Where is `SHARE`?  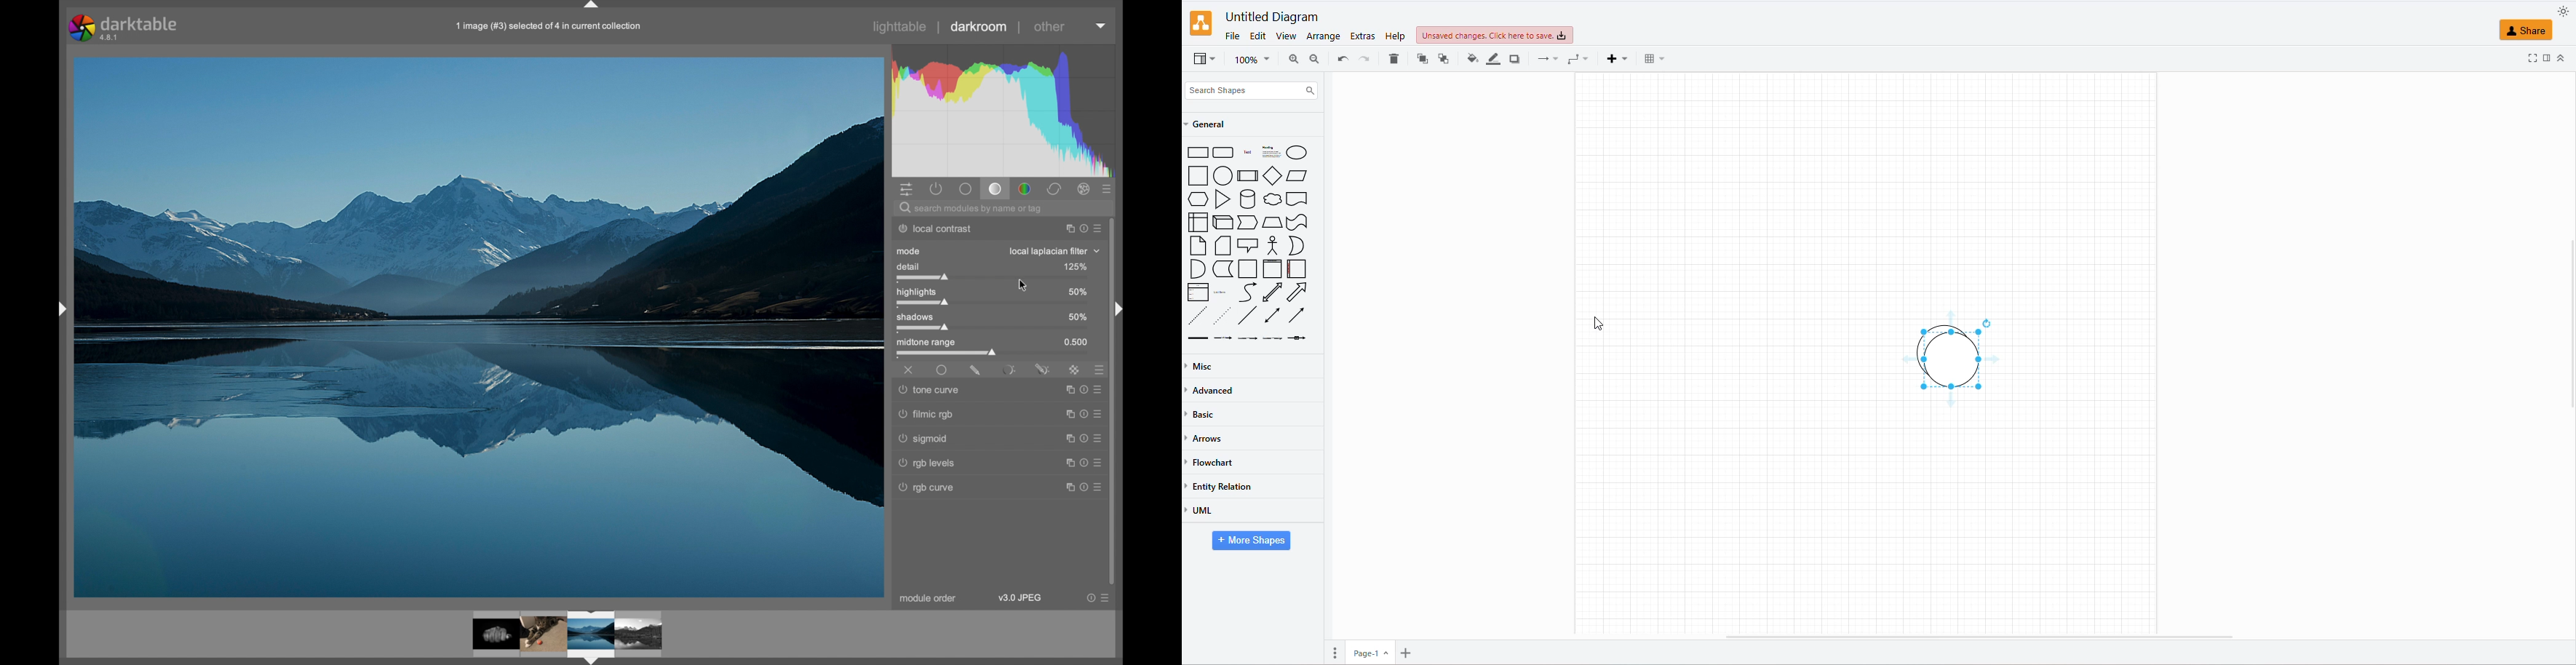
SHARE is located at coordinates (2527, 31).